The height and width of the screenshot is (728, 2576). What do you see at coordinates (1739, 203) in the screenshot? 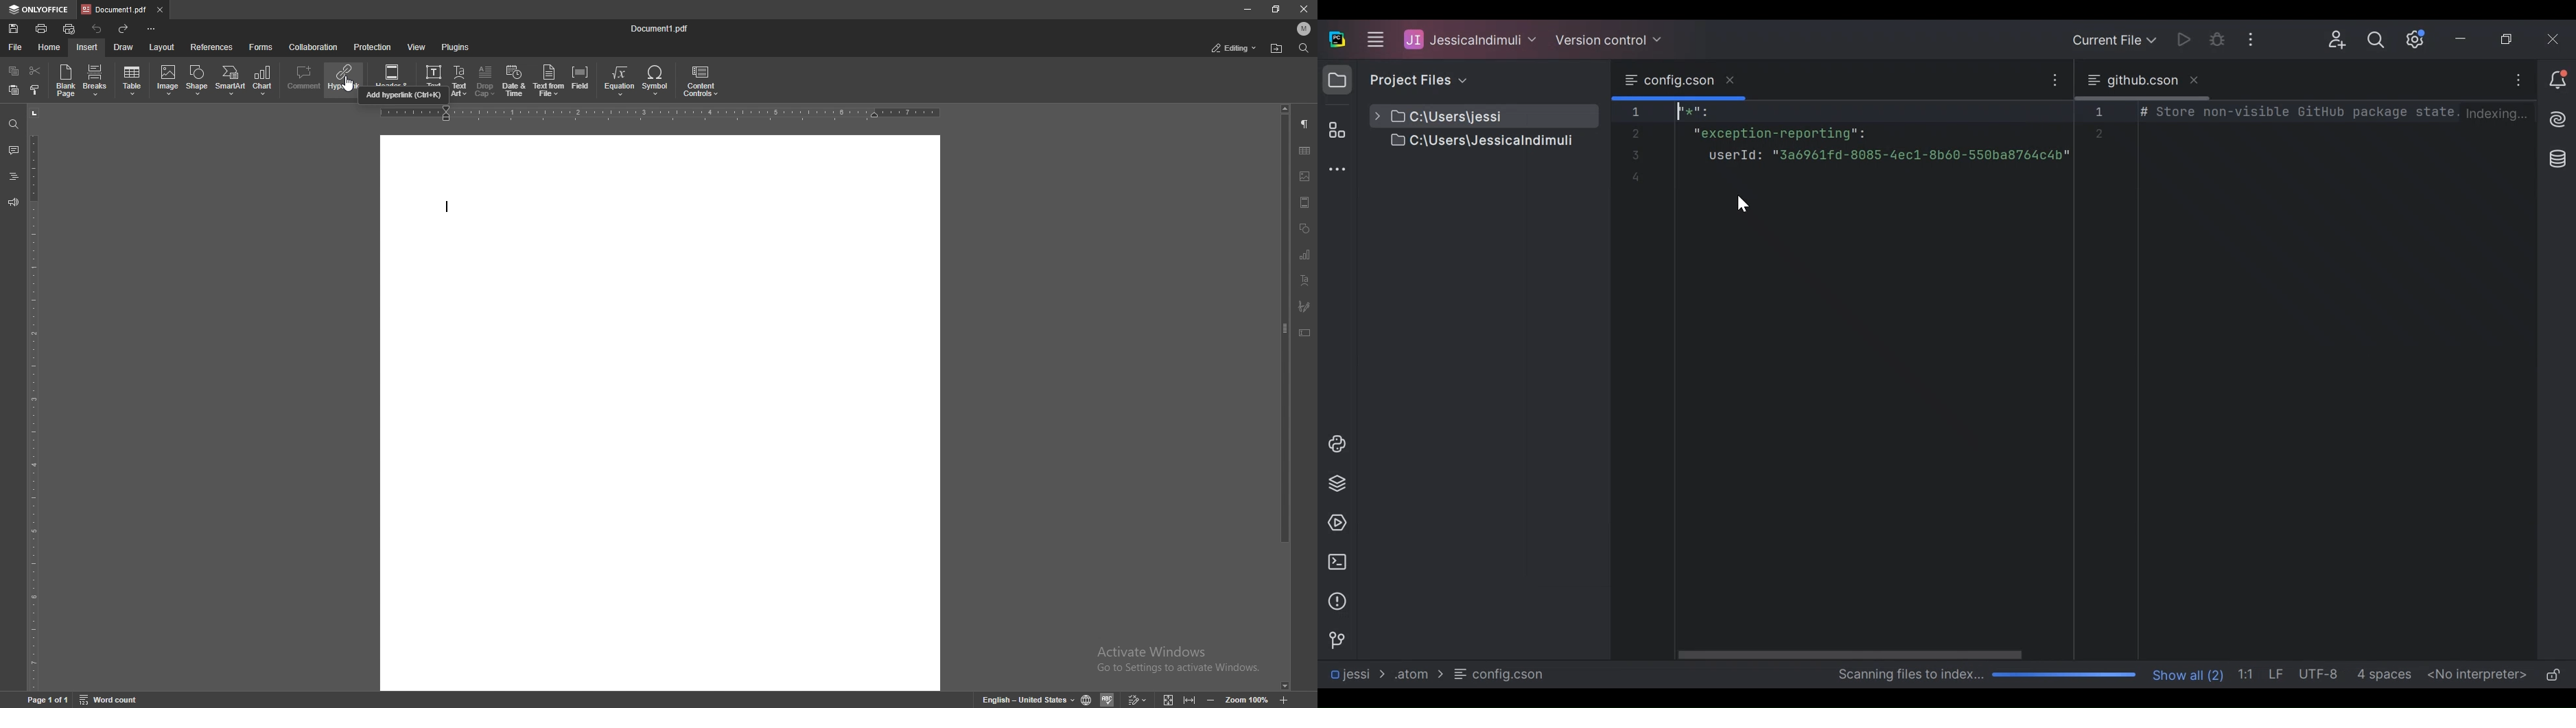
I see `cursor` at bounding box center [1739, 203].